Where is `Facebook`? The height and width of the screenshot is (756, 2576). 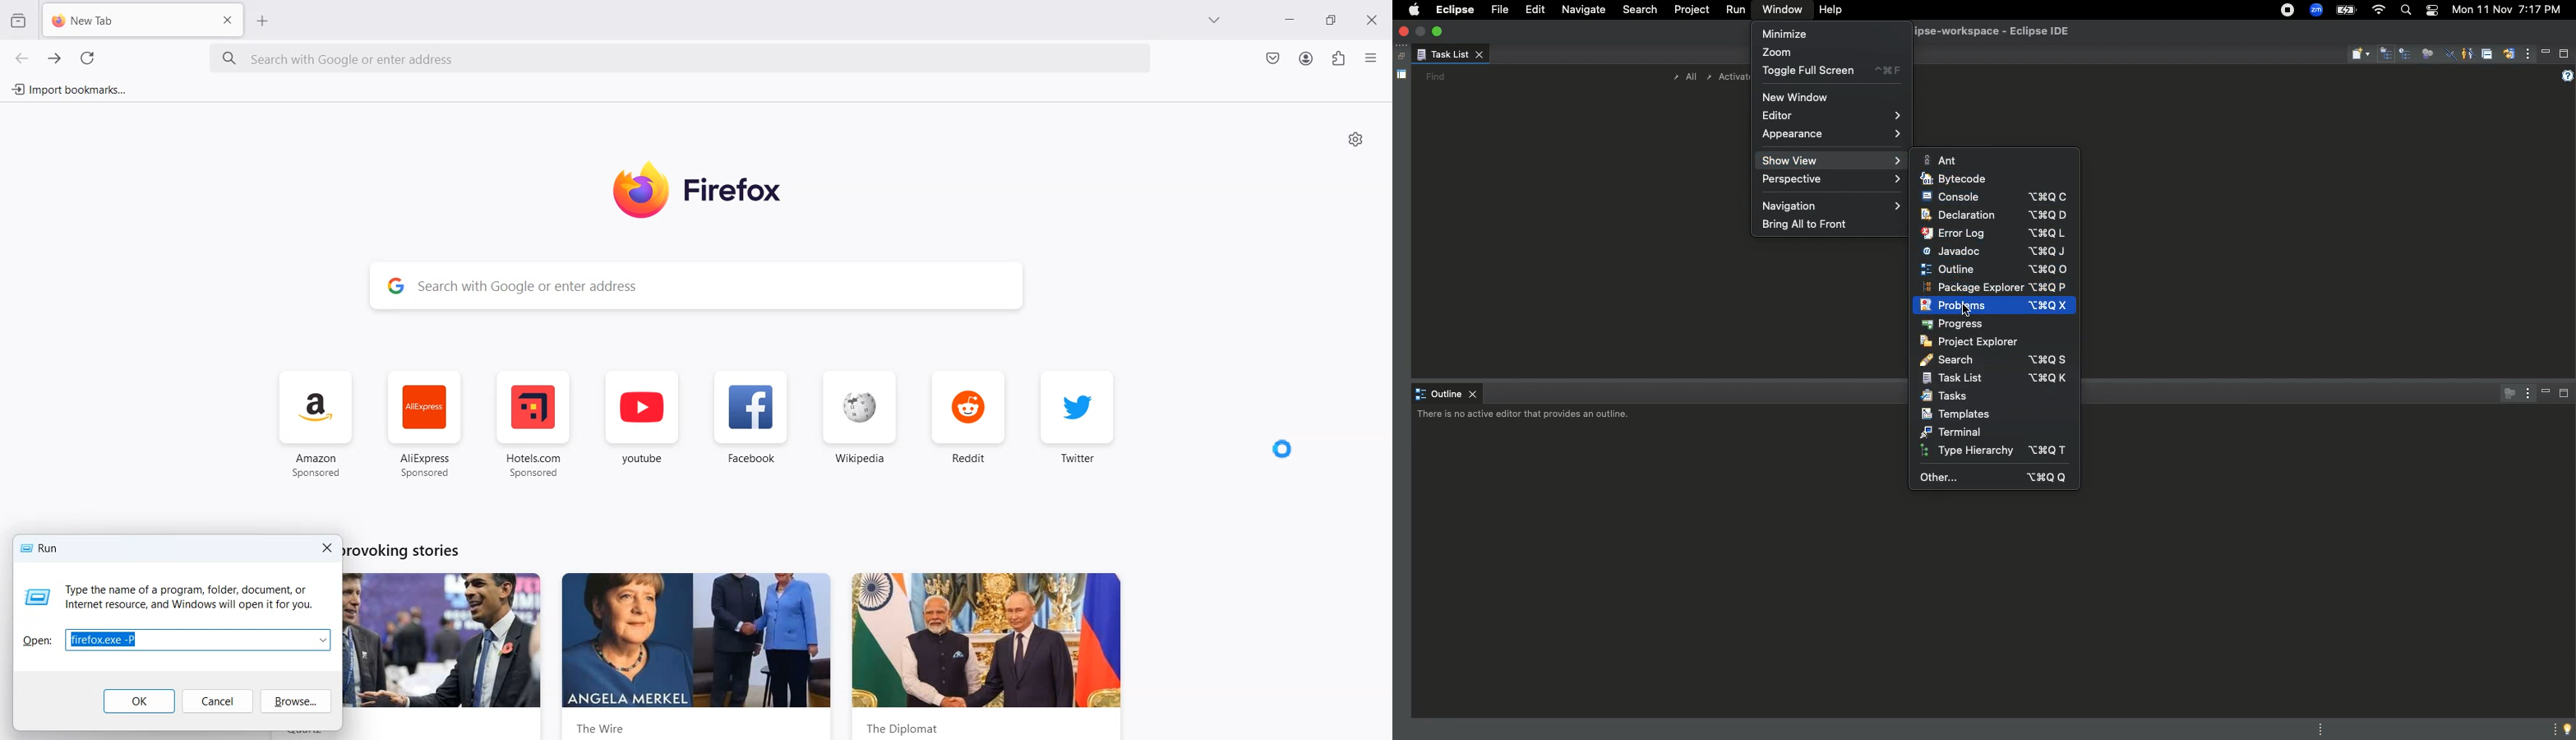 Facebook is located at coordinates (749, 425).